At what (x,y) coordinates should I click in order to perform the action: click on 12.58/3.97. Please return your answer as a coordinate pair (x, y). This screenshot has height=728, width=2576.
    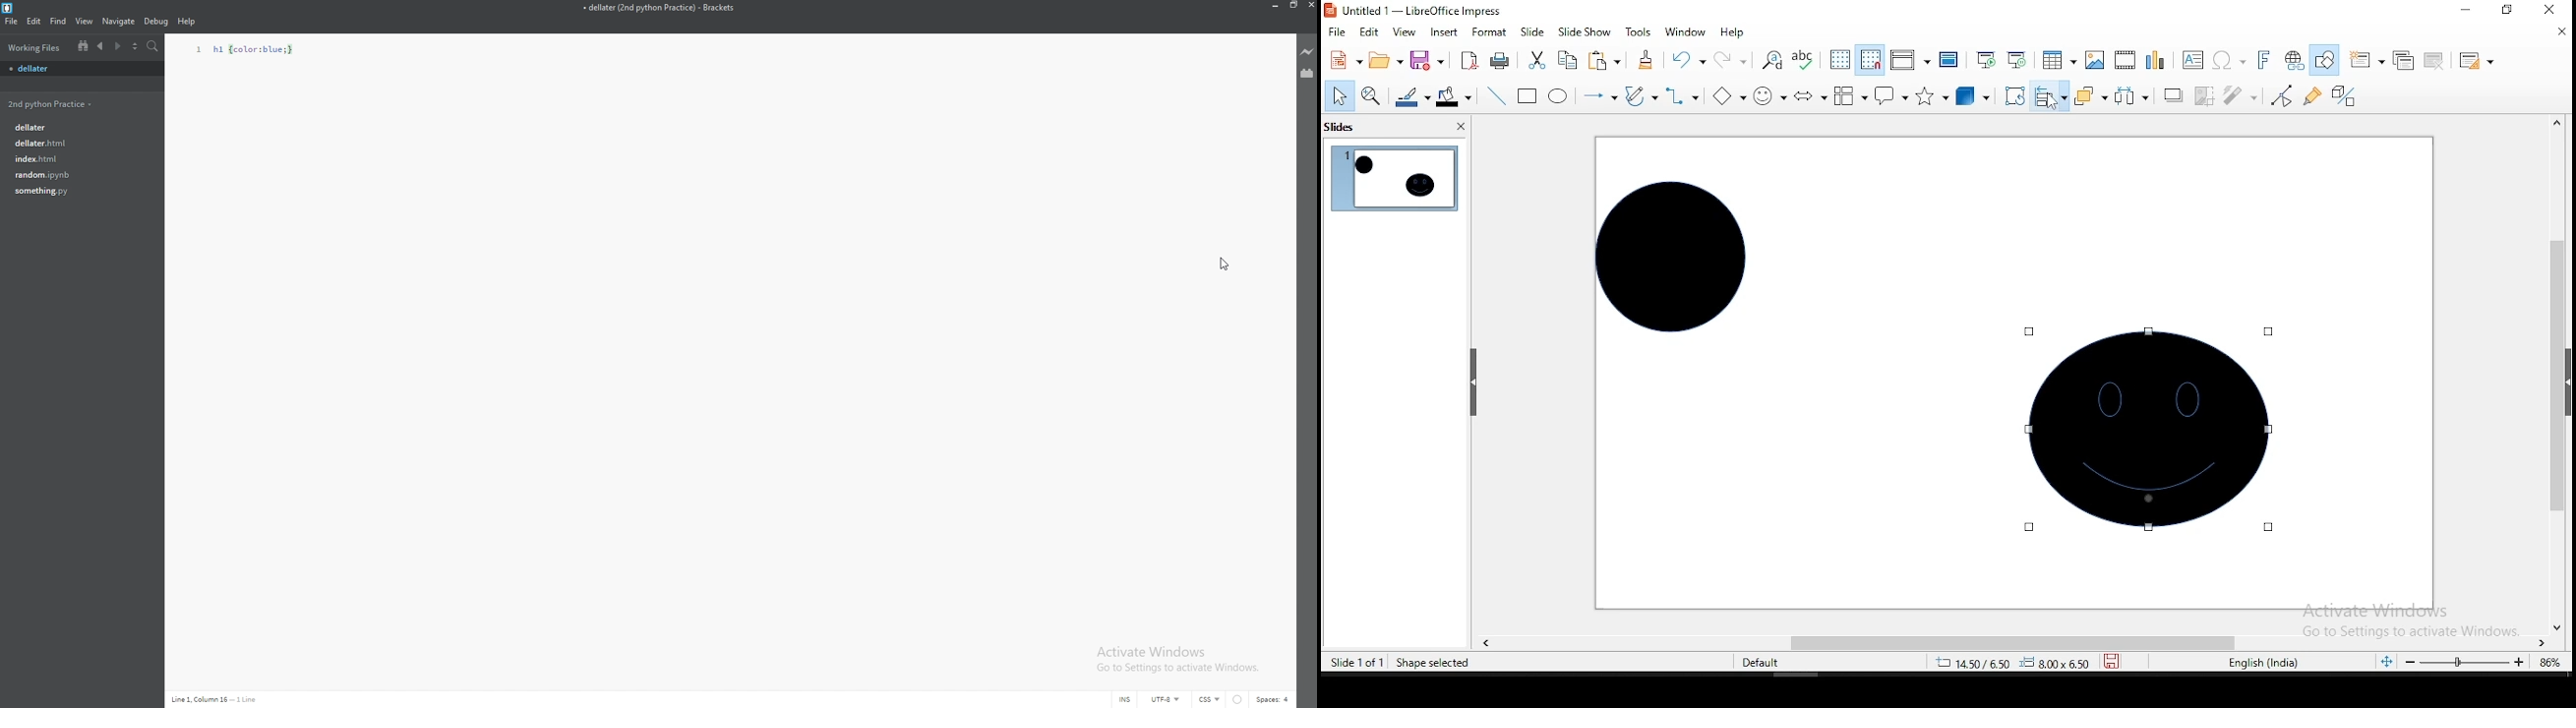
    Looking at the image, I should click on (1979, 662).